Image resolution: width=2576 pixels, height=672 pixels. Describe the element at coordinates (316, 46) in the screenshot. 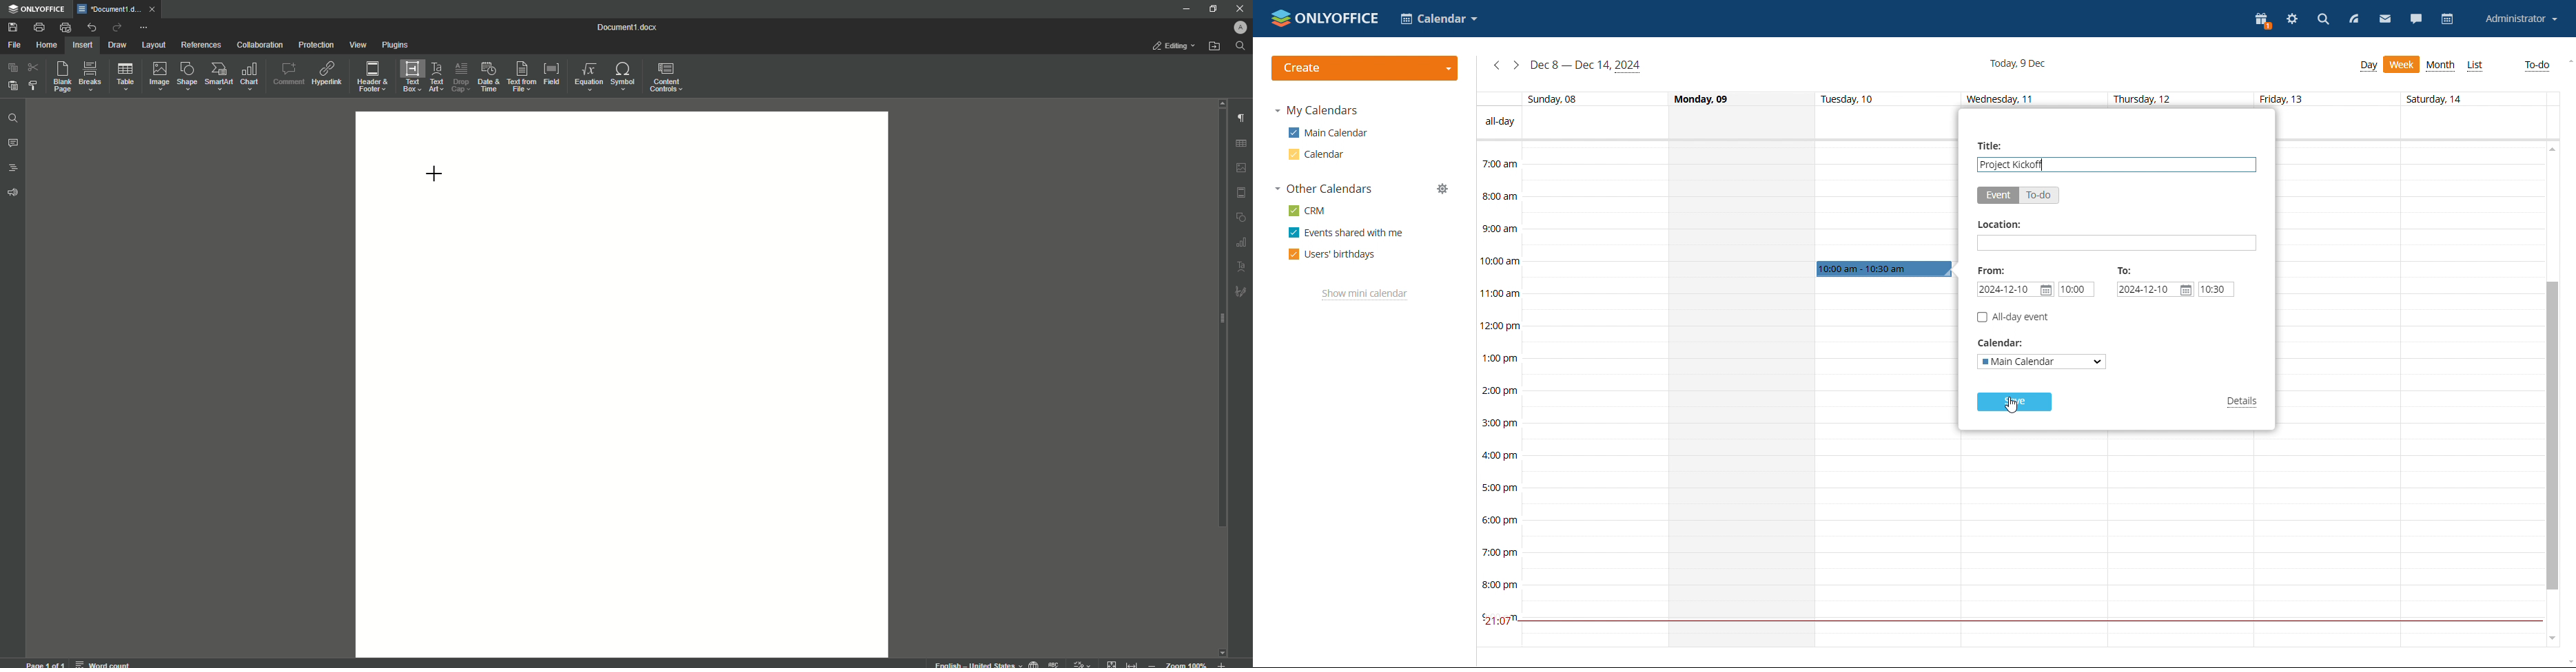

I see `` at that location.